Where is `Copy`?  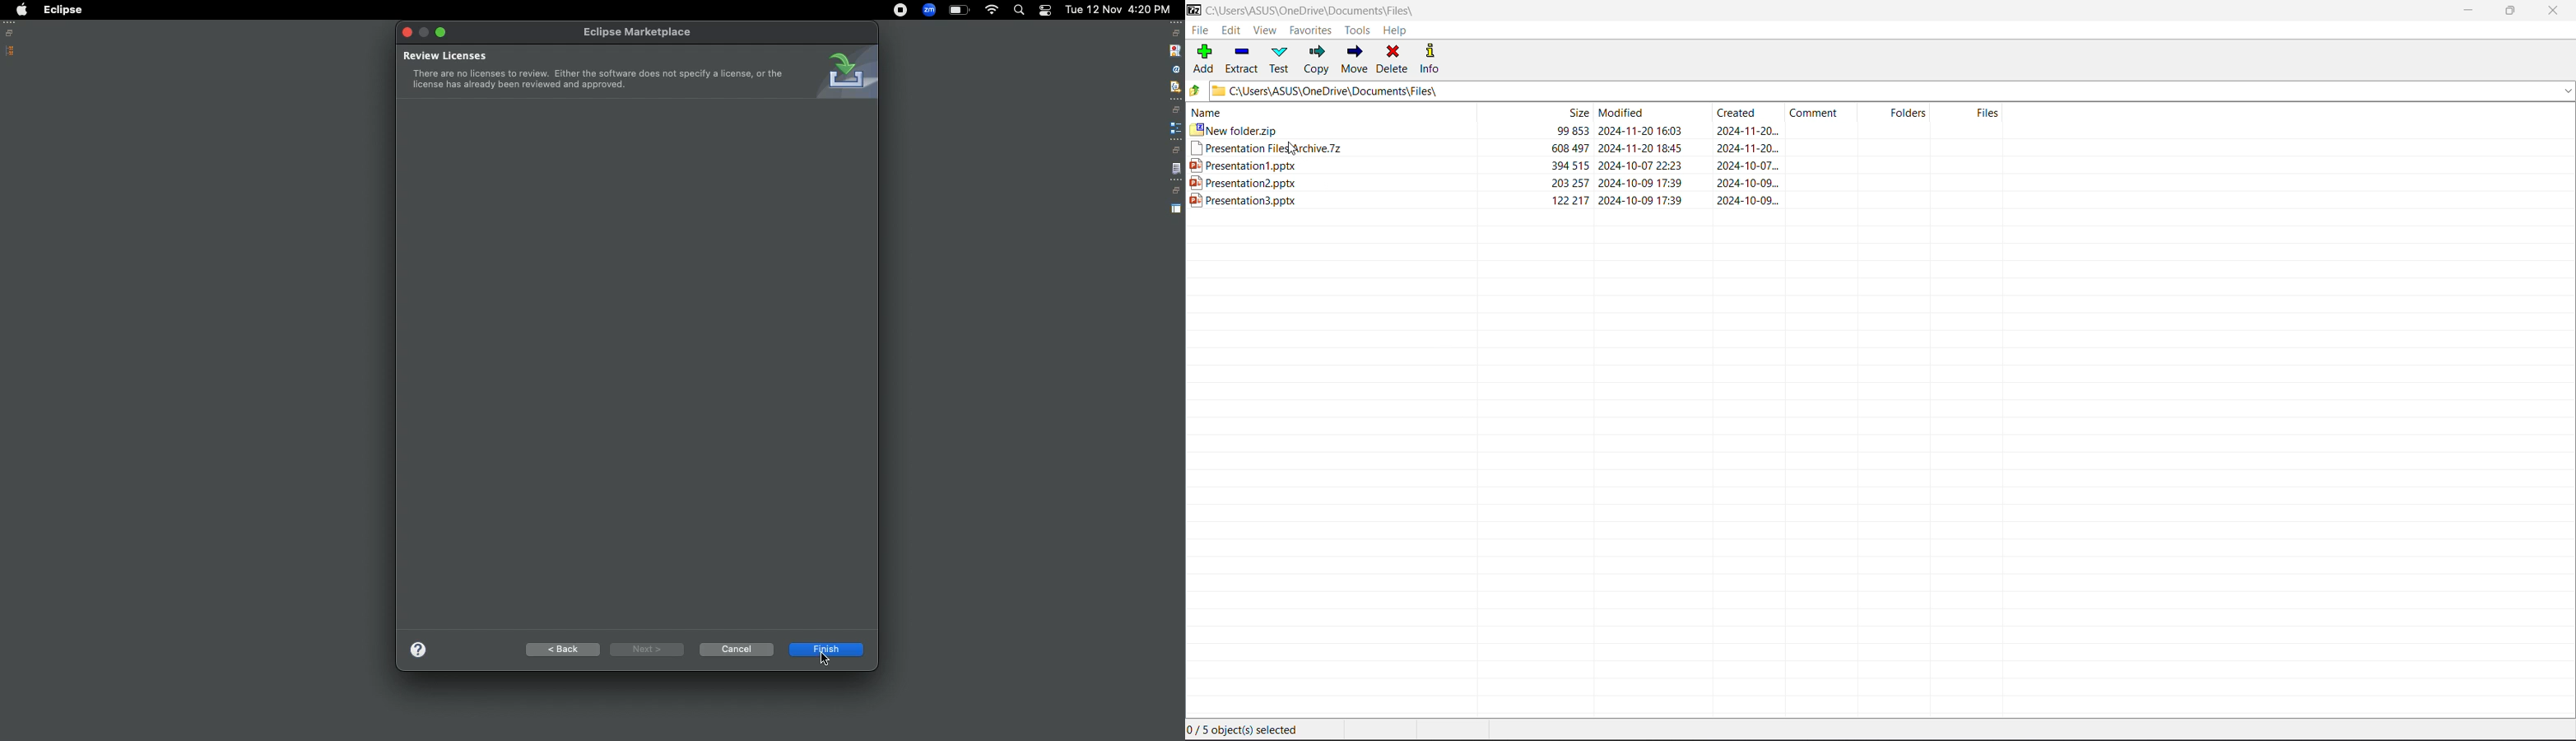
Copy is located at coordinates (1317, 59).